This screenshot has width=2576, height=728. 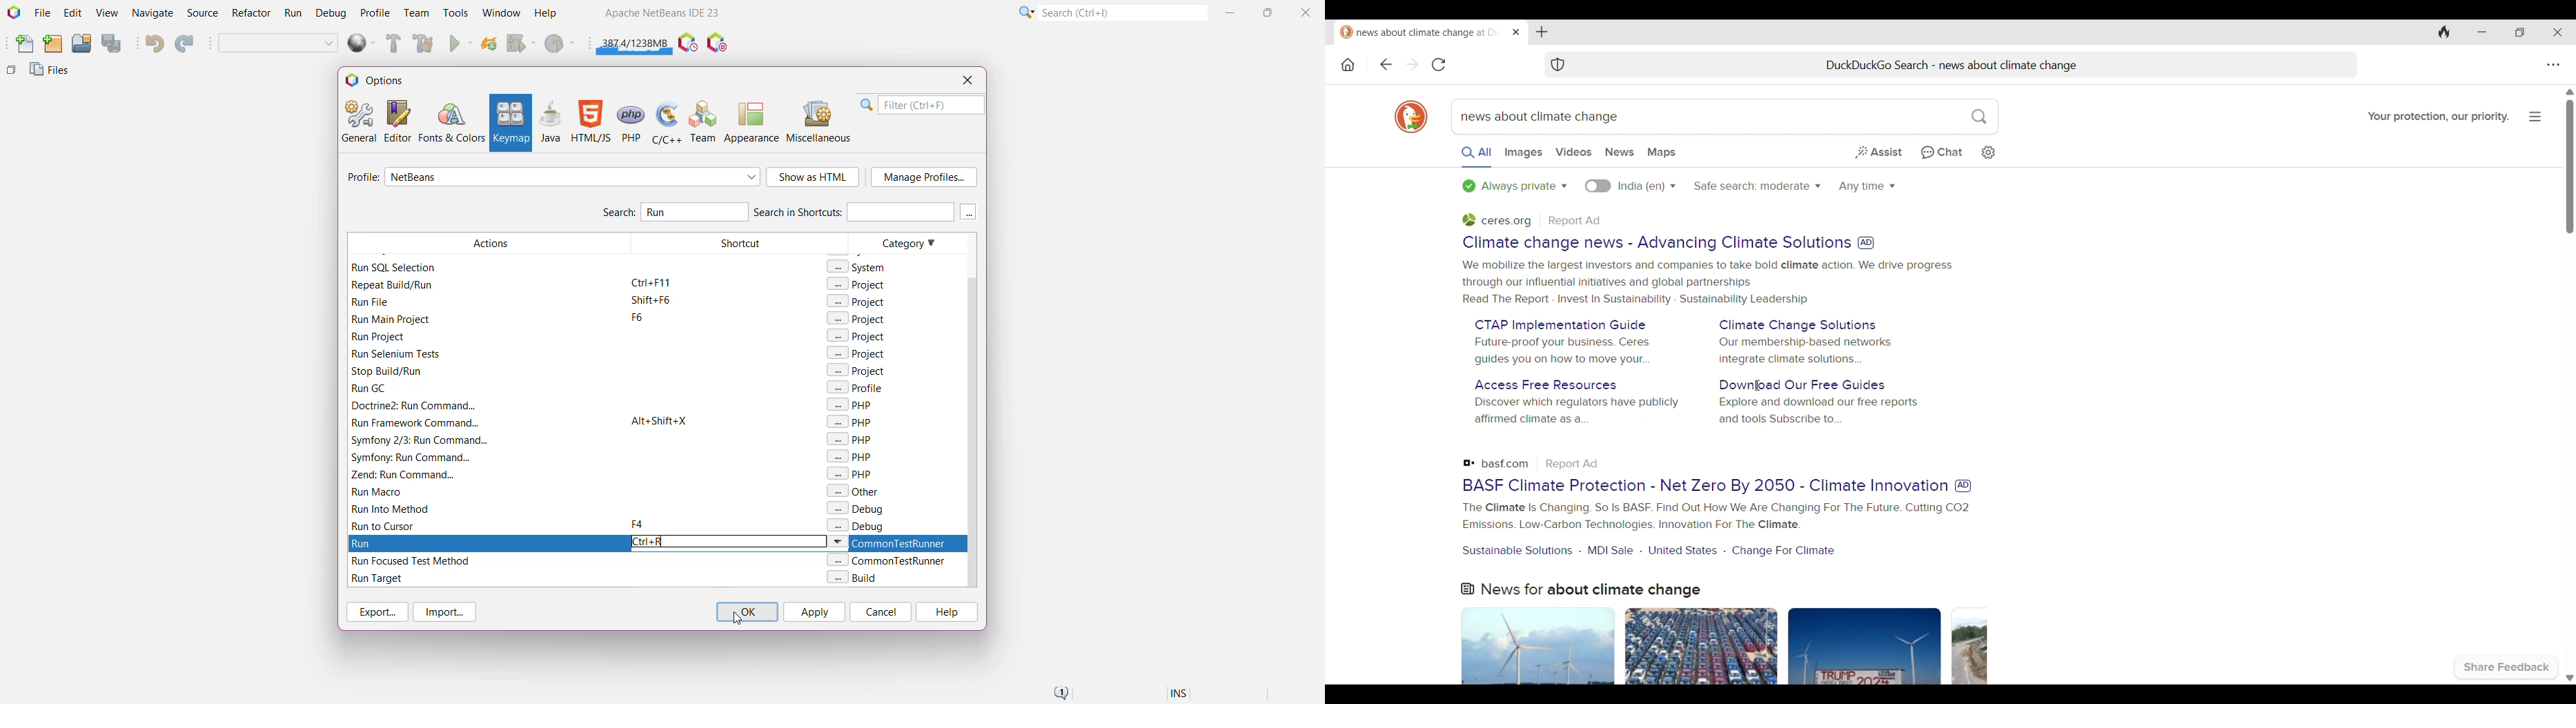 I want to click on Click on 'OK' to confirm and close, so click(x=749, y=610).